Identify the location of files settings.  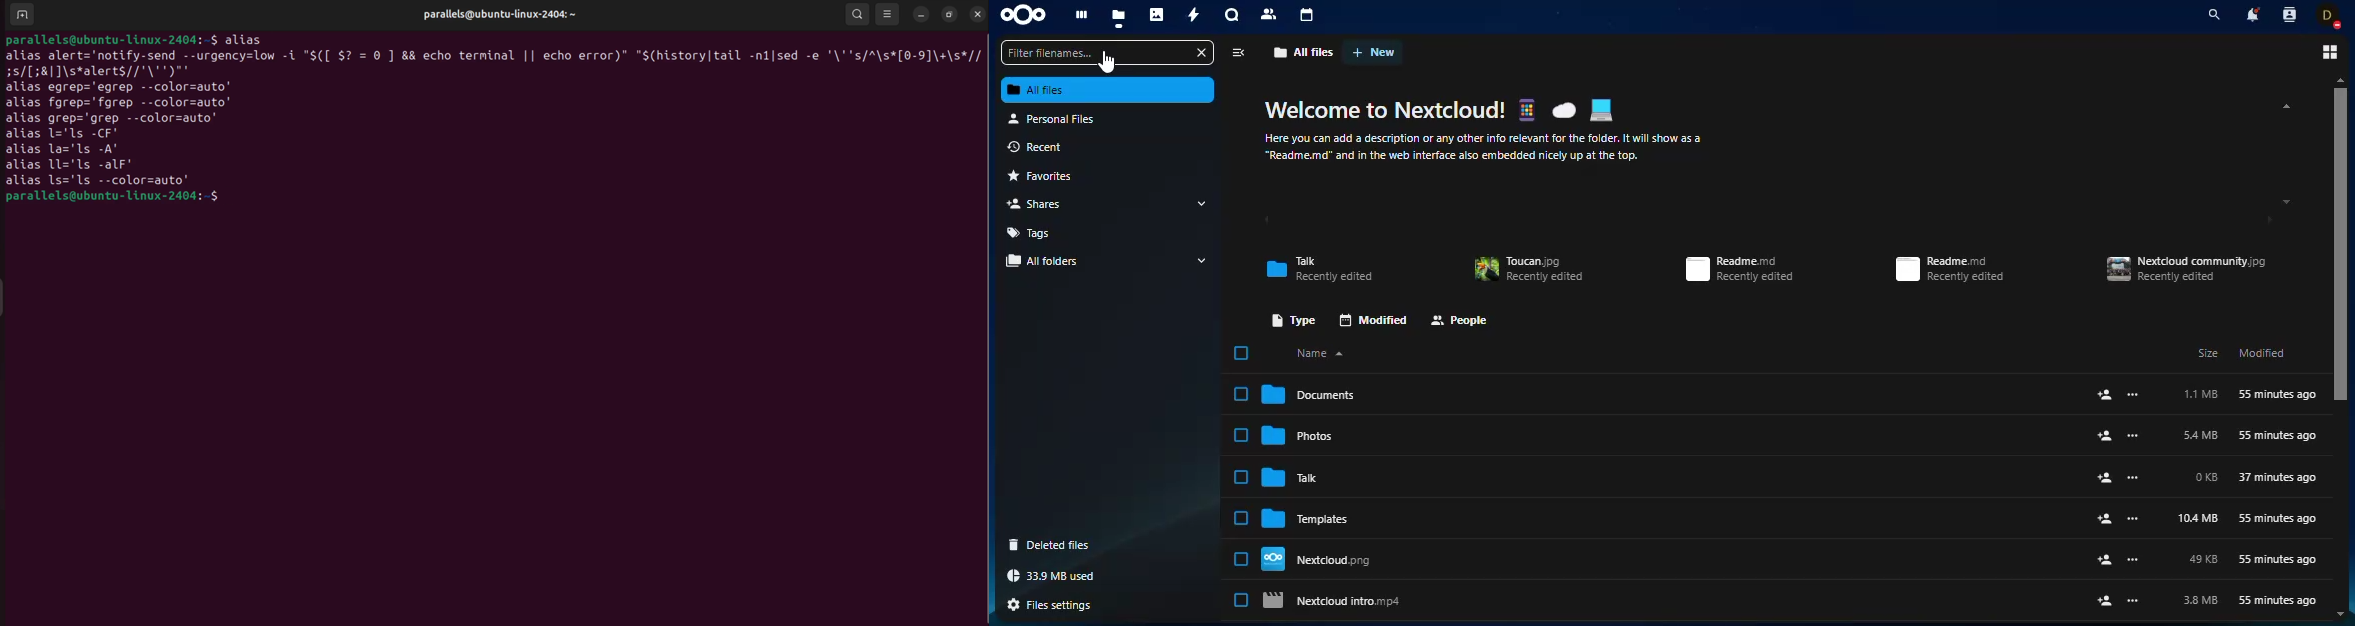
(1054, 605).